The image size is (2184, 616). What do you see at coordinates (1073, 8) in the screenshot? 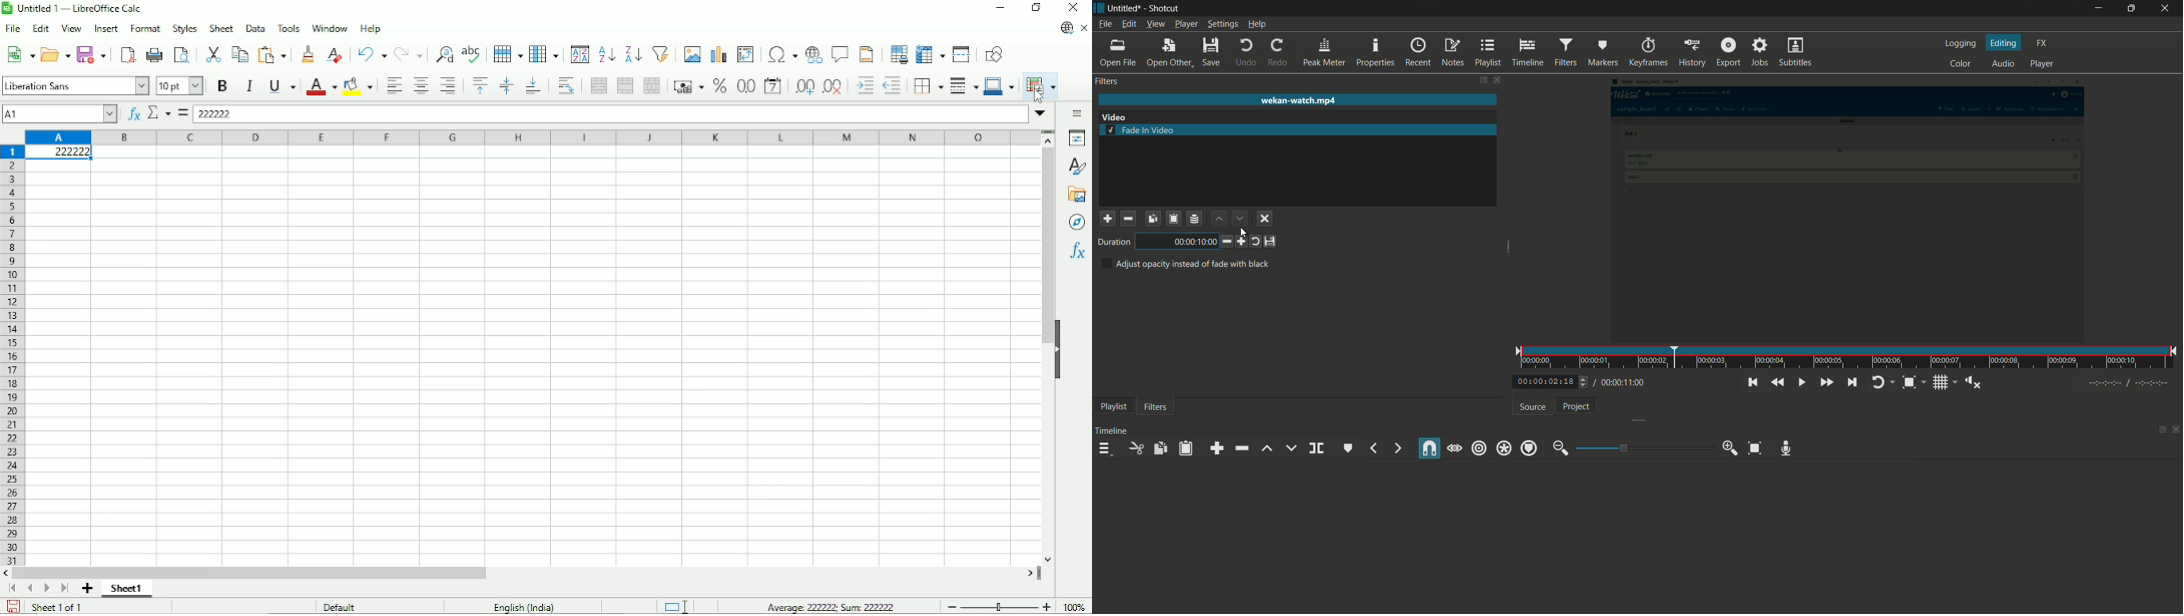
I see `` at bounding box center [1073, 8].